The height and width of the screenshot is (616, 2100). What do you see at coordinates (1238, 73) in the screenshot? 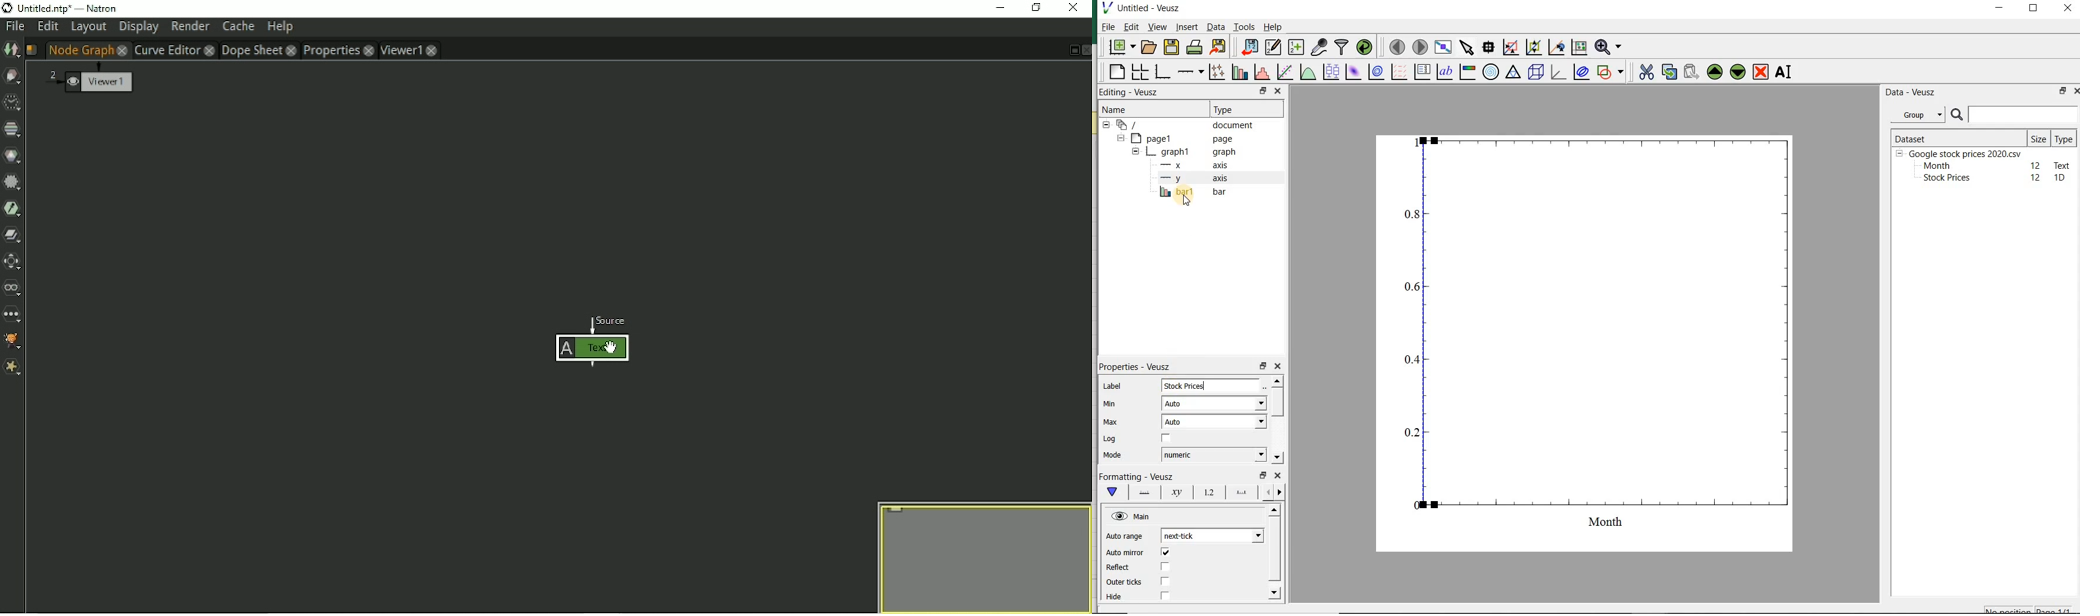
I see `plot bar charts` at bounding box center [1238, 73].